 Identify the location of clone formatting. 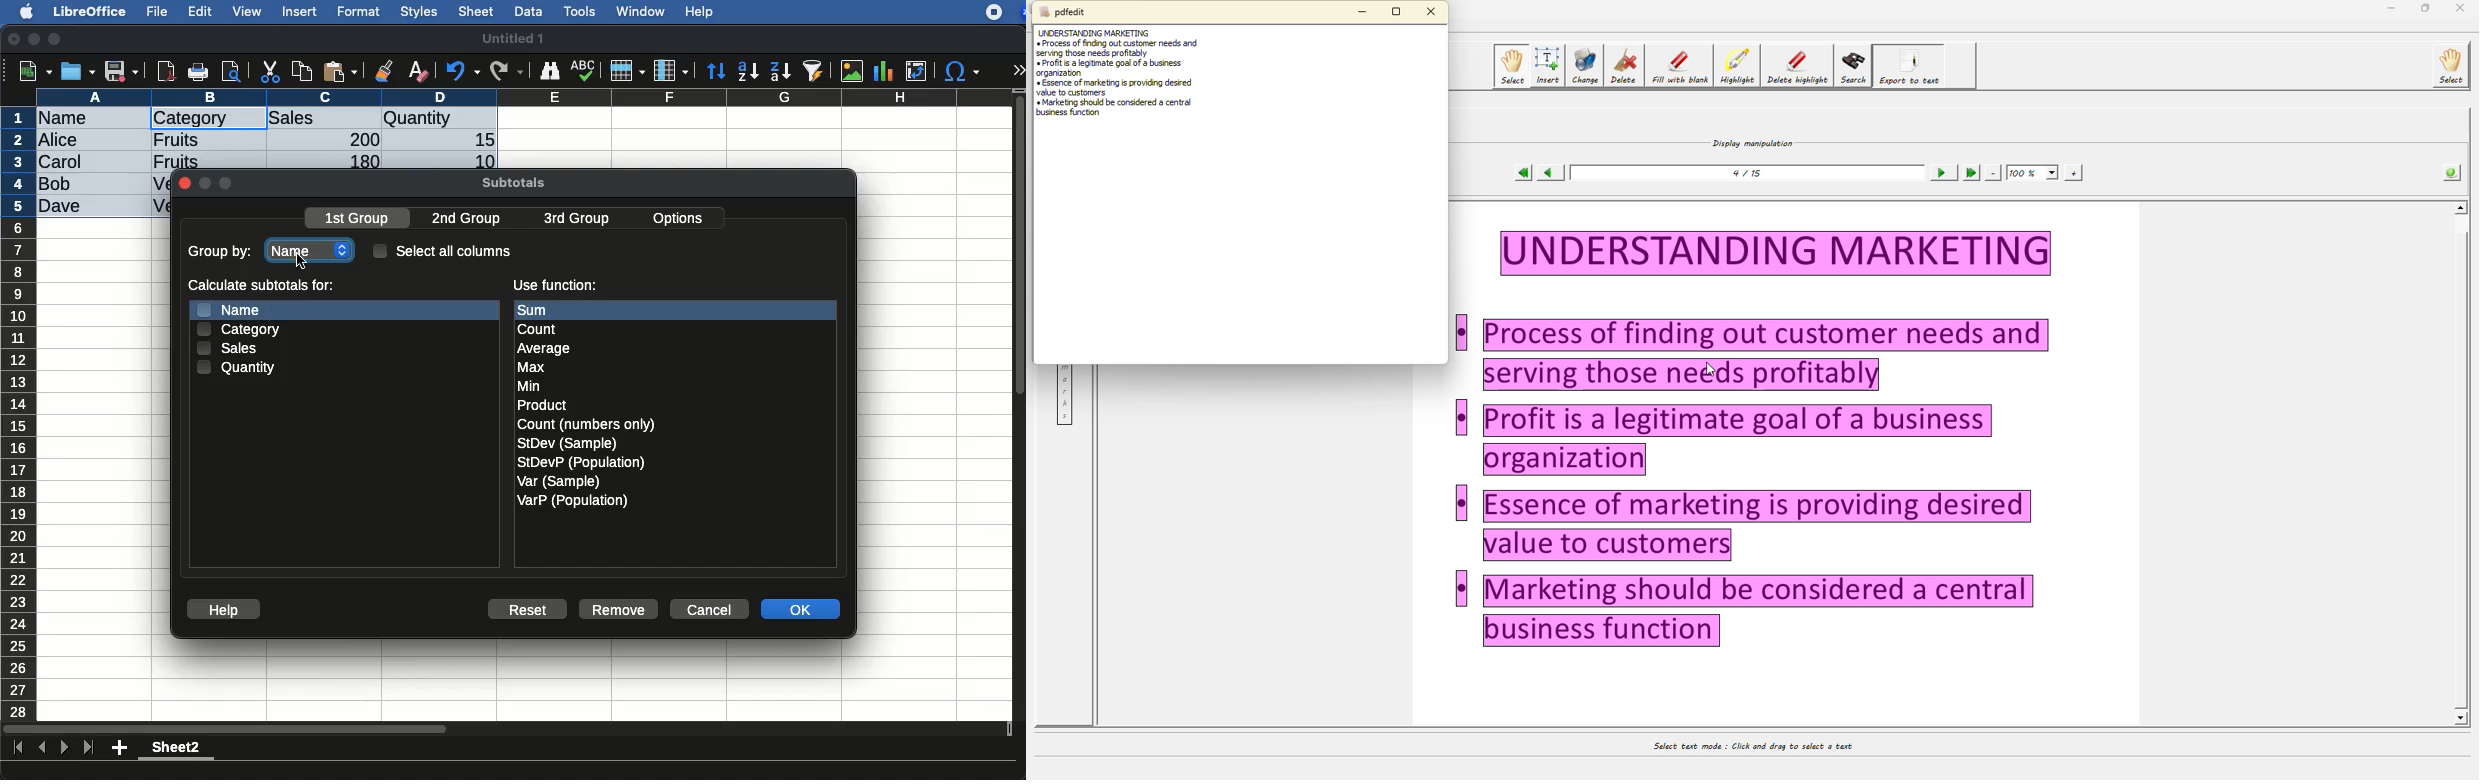
(384, 72).